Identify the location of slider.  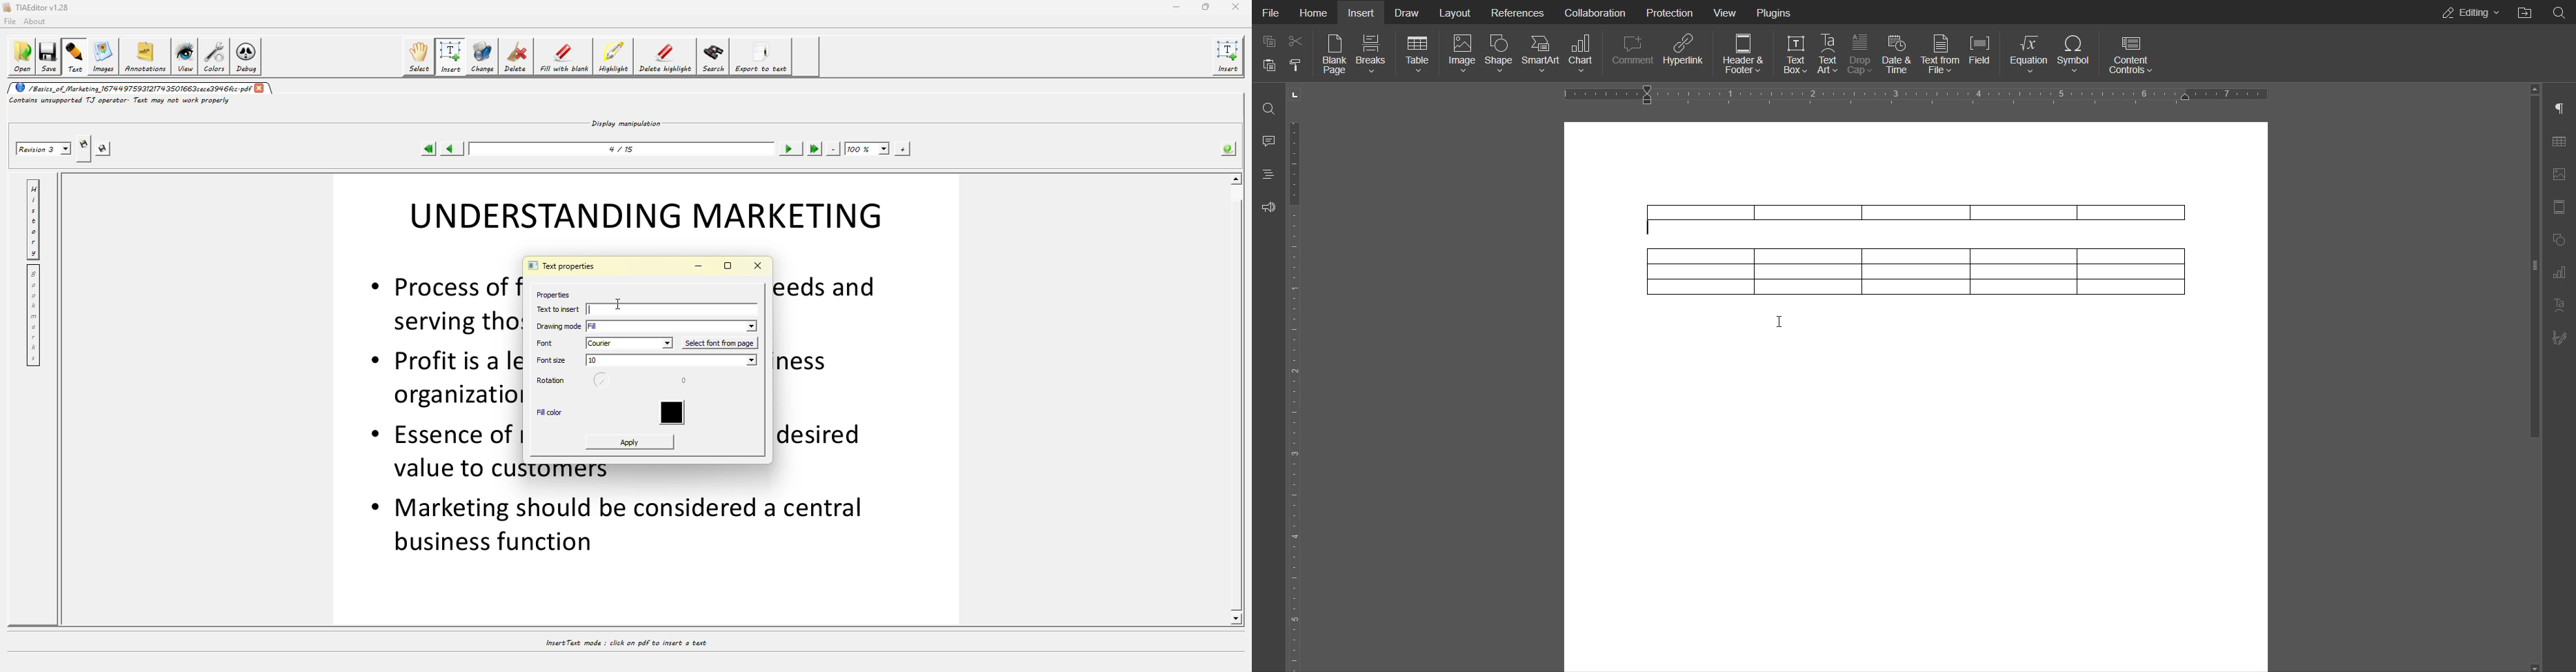
(2524, 271).